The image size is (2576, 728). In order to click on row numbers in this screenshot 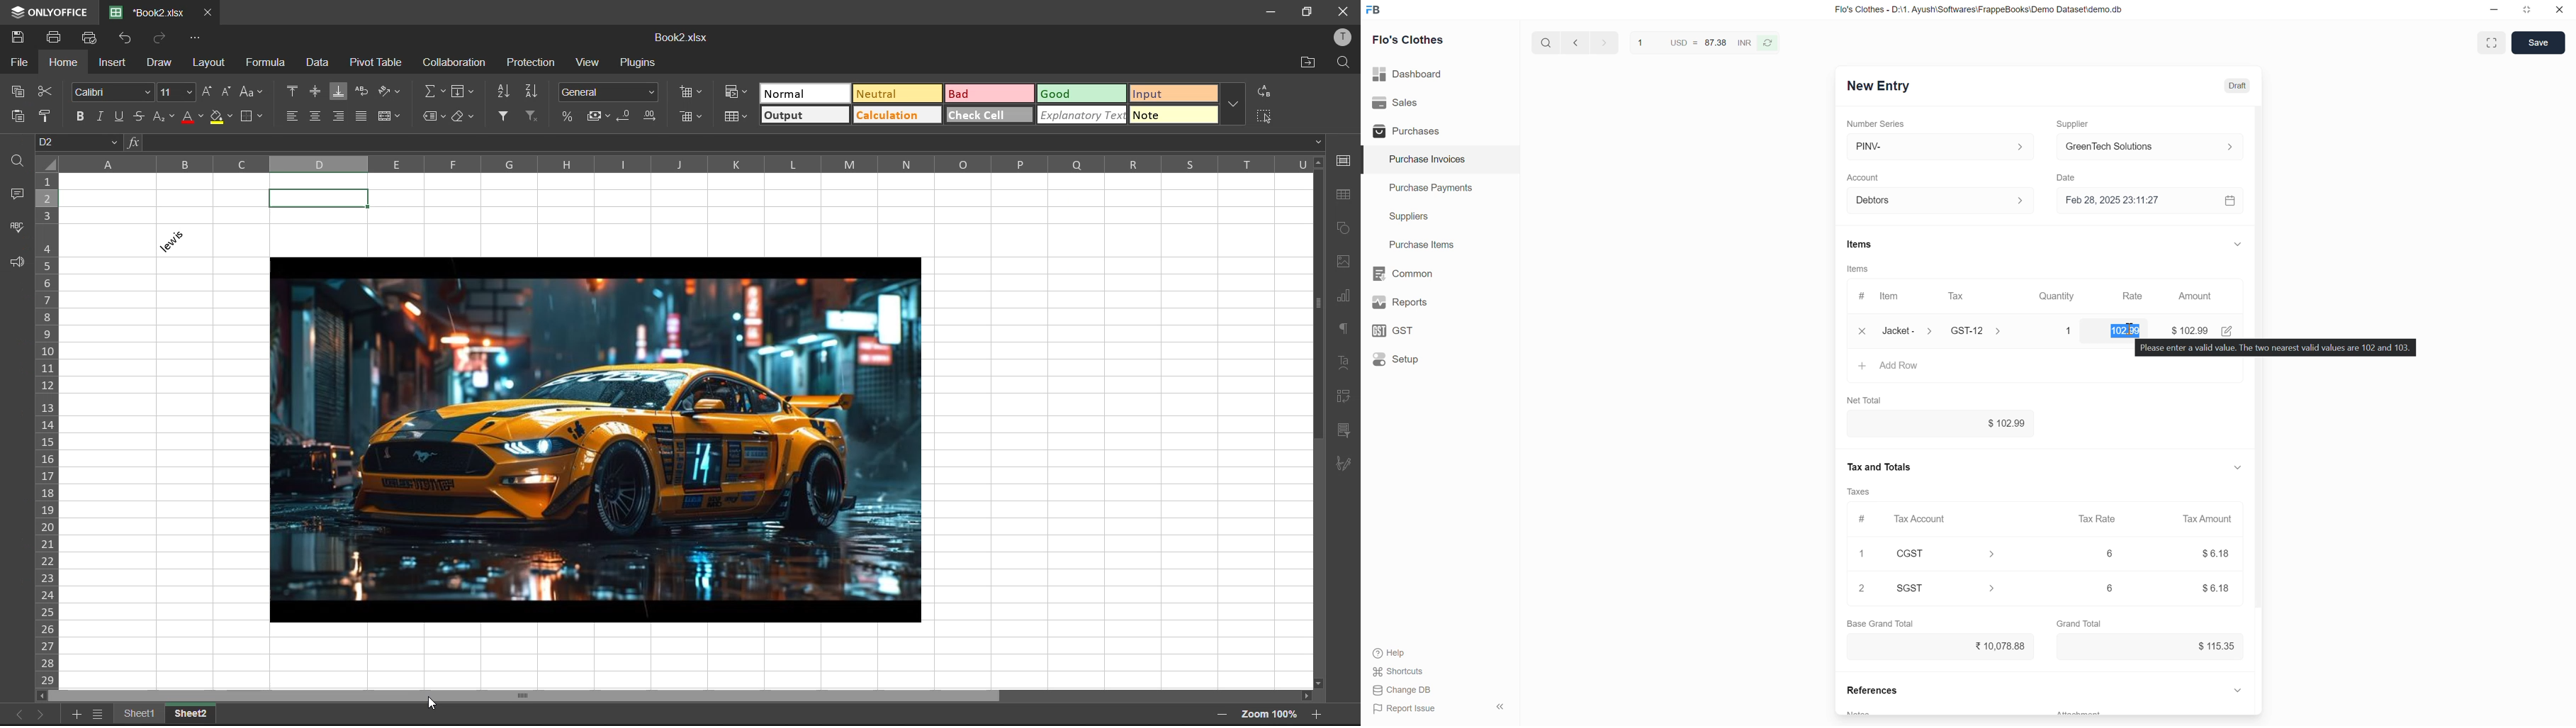, I will do `click(50, 429)`.